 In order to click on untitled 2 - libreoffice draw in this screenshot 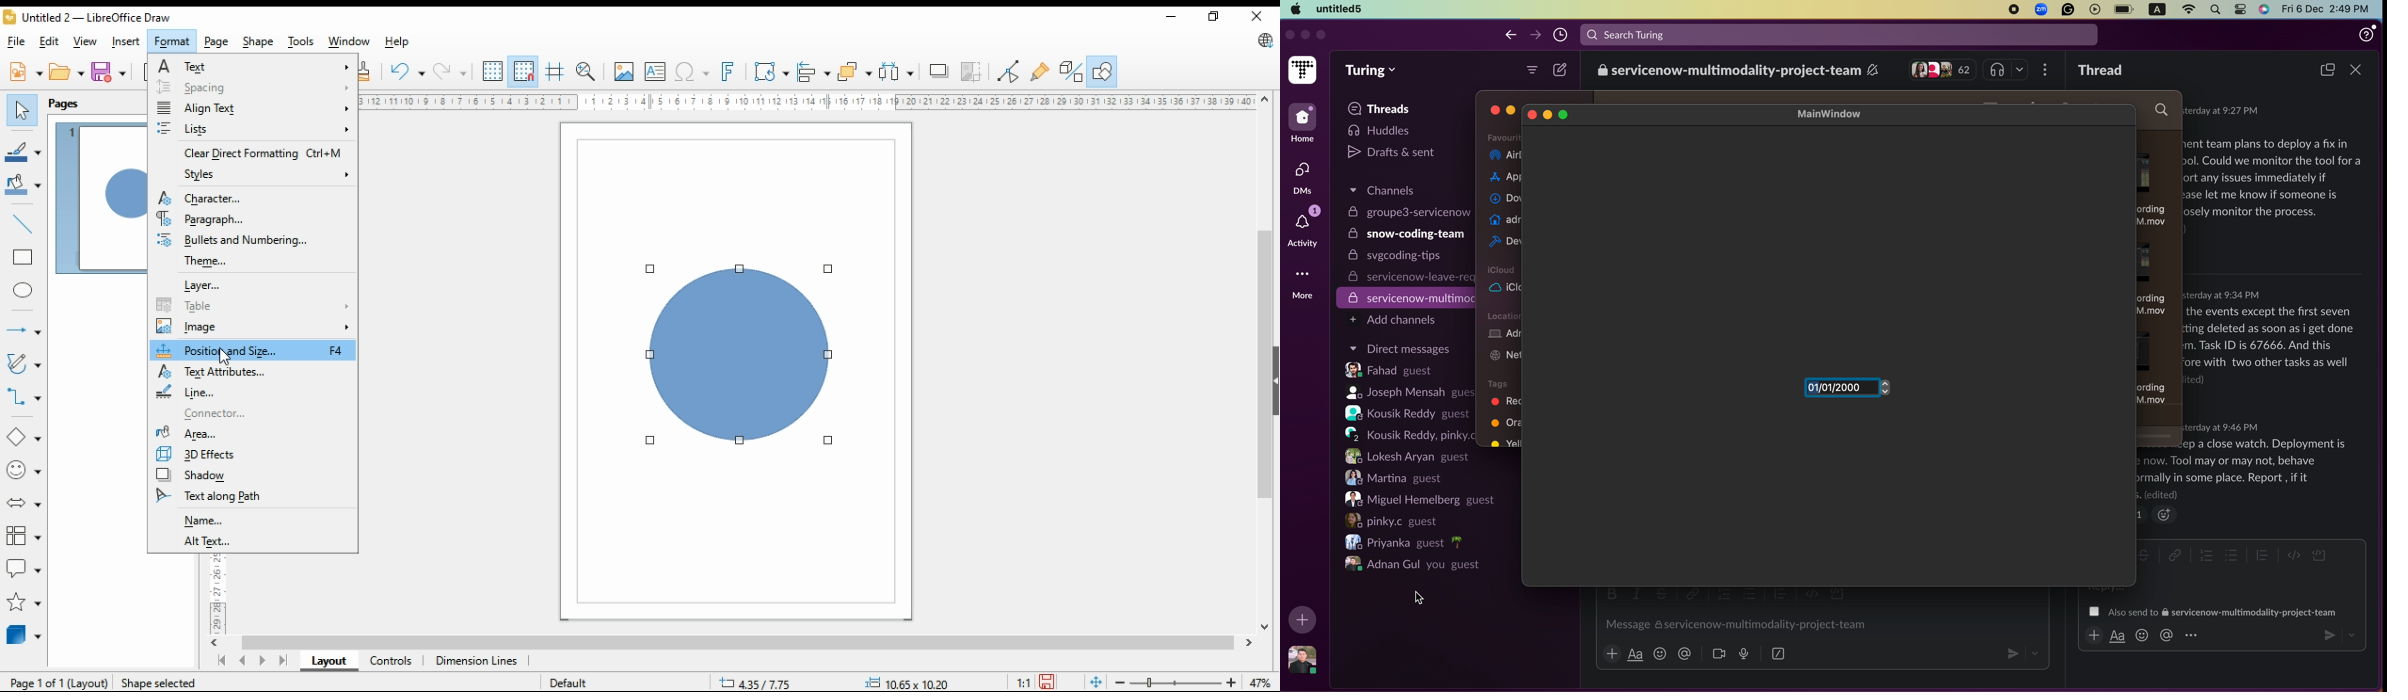, I will do `click(94, 19)`.